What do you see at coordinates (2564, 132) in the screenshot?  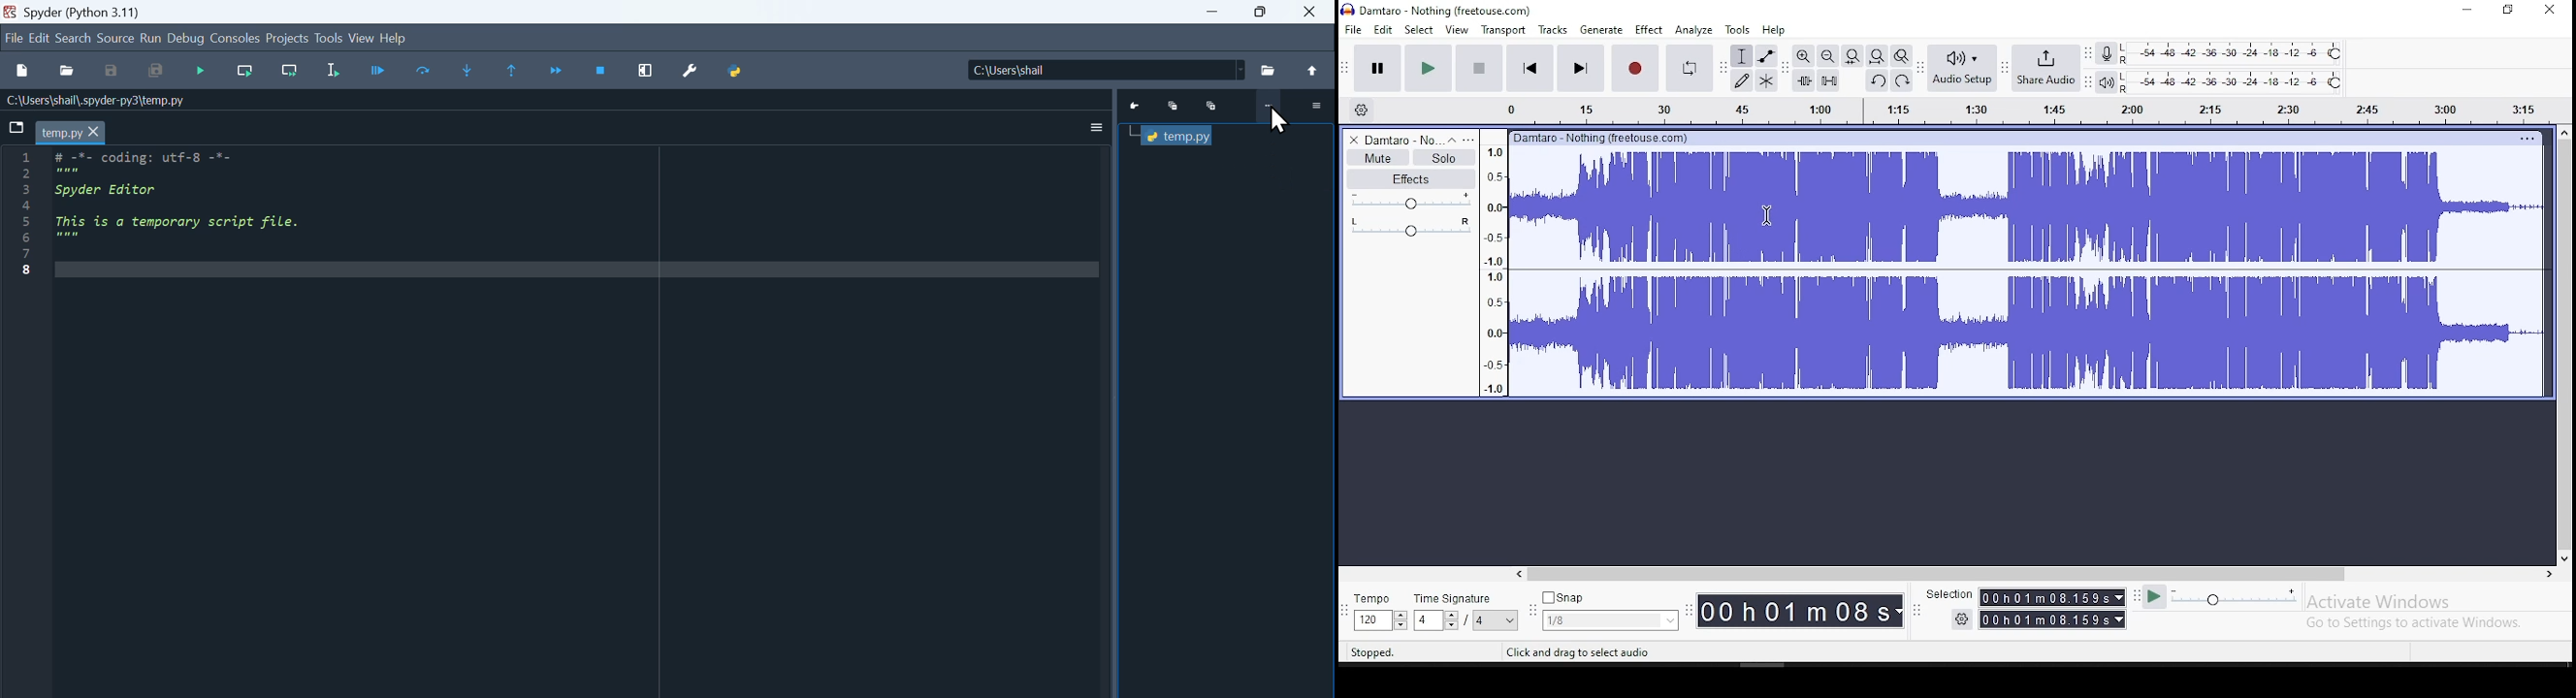 I see `up` at bounding box center [2564, 132].